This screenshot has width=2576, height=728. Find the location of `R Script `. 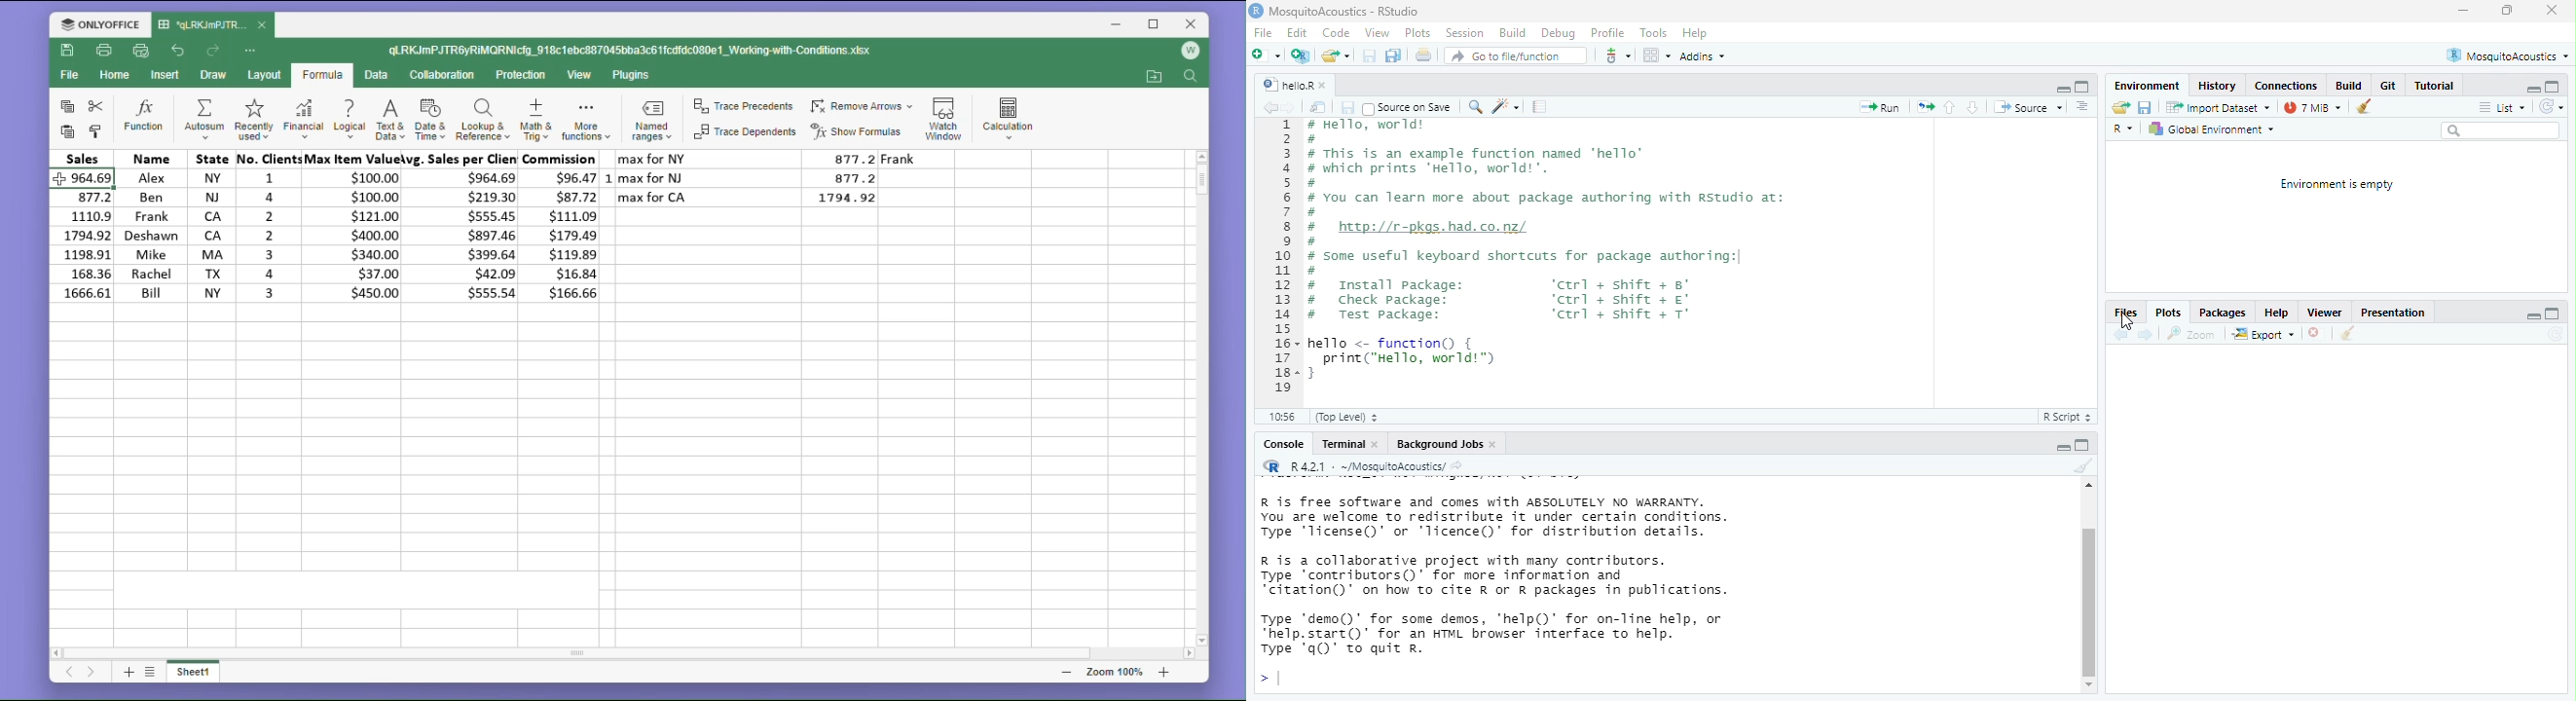

R Script  is located at coordinates (2071, 417).